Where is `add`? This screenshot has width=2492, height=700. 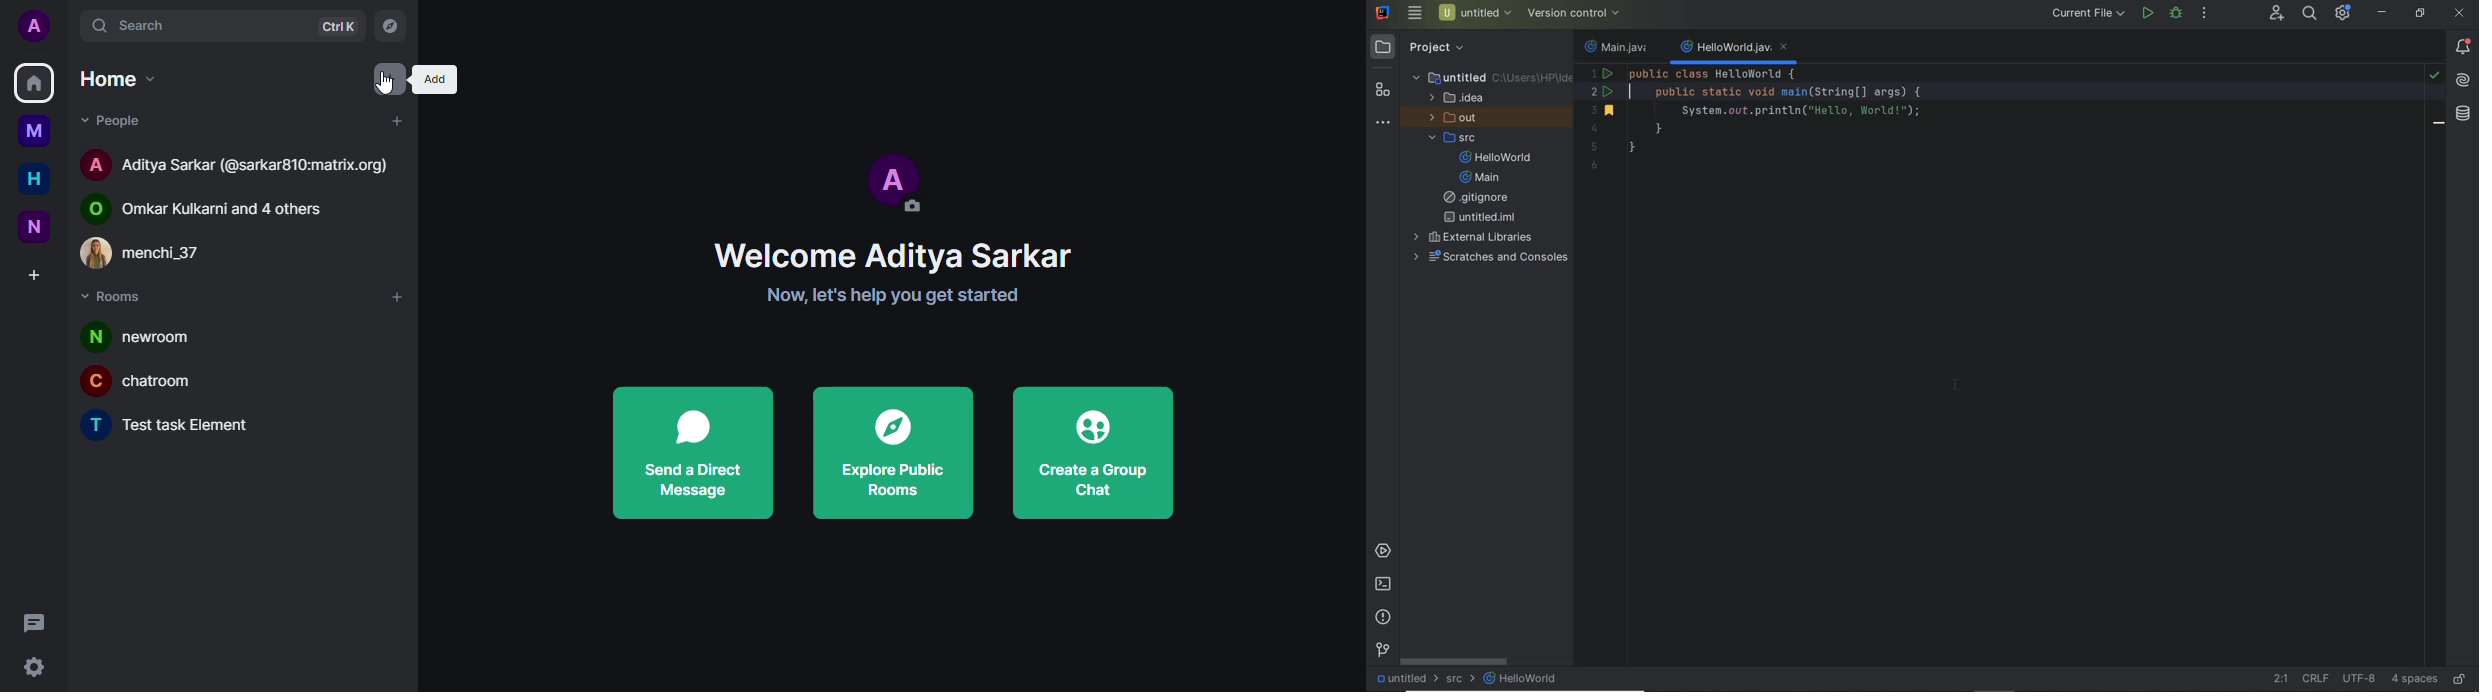 add is located at coordinates (396, 120).